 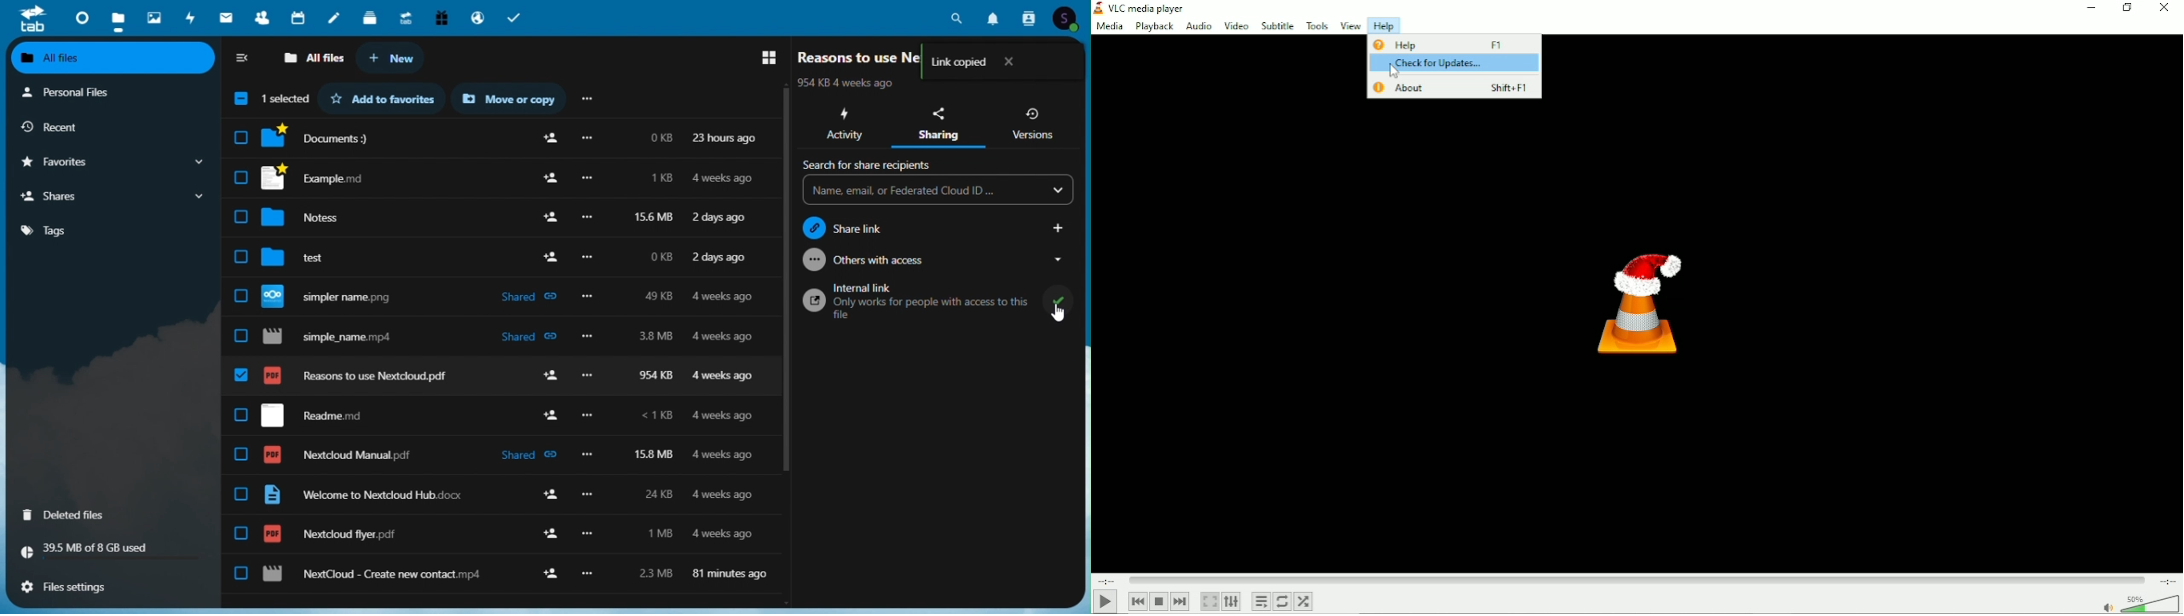 What do you see at coordinates (112, 163) in the screenshot?
I see `favourites` at bounding box center [112, 163].